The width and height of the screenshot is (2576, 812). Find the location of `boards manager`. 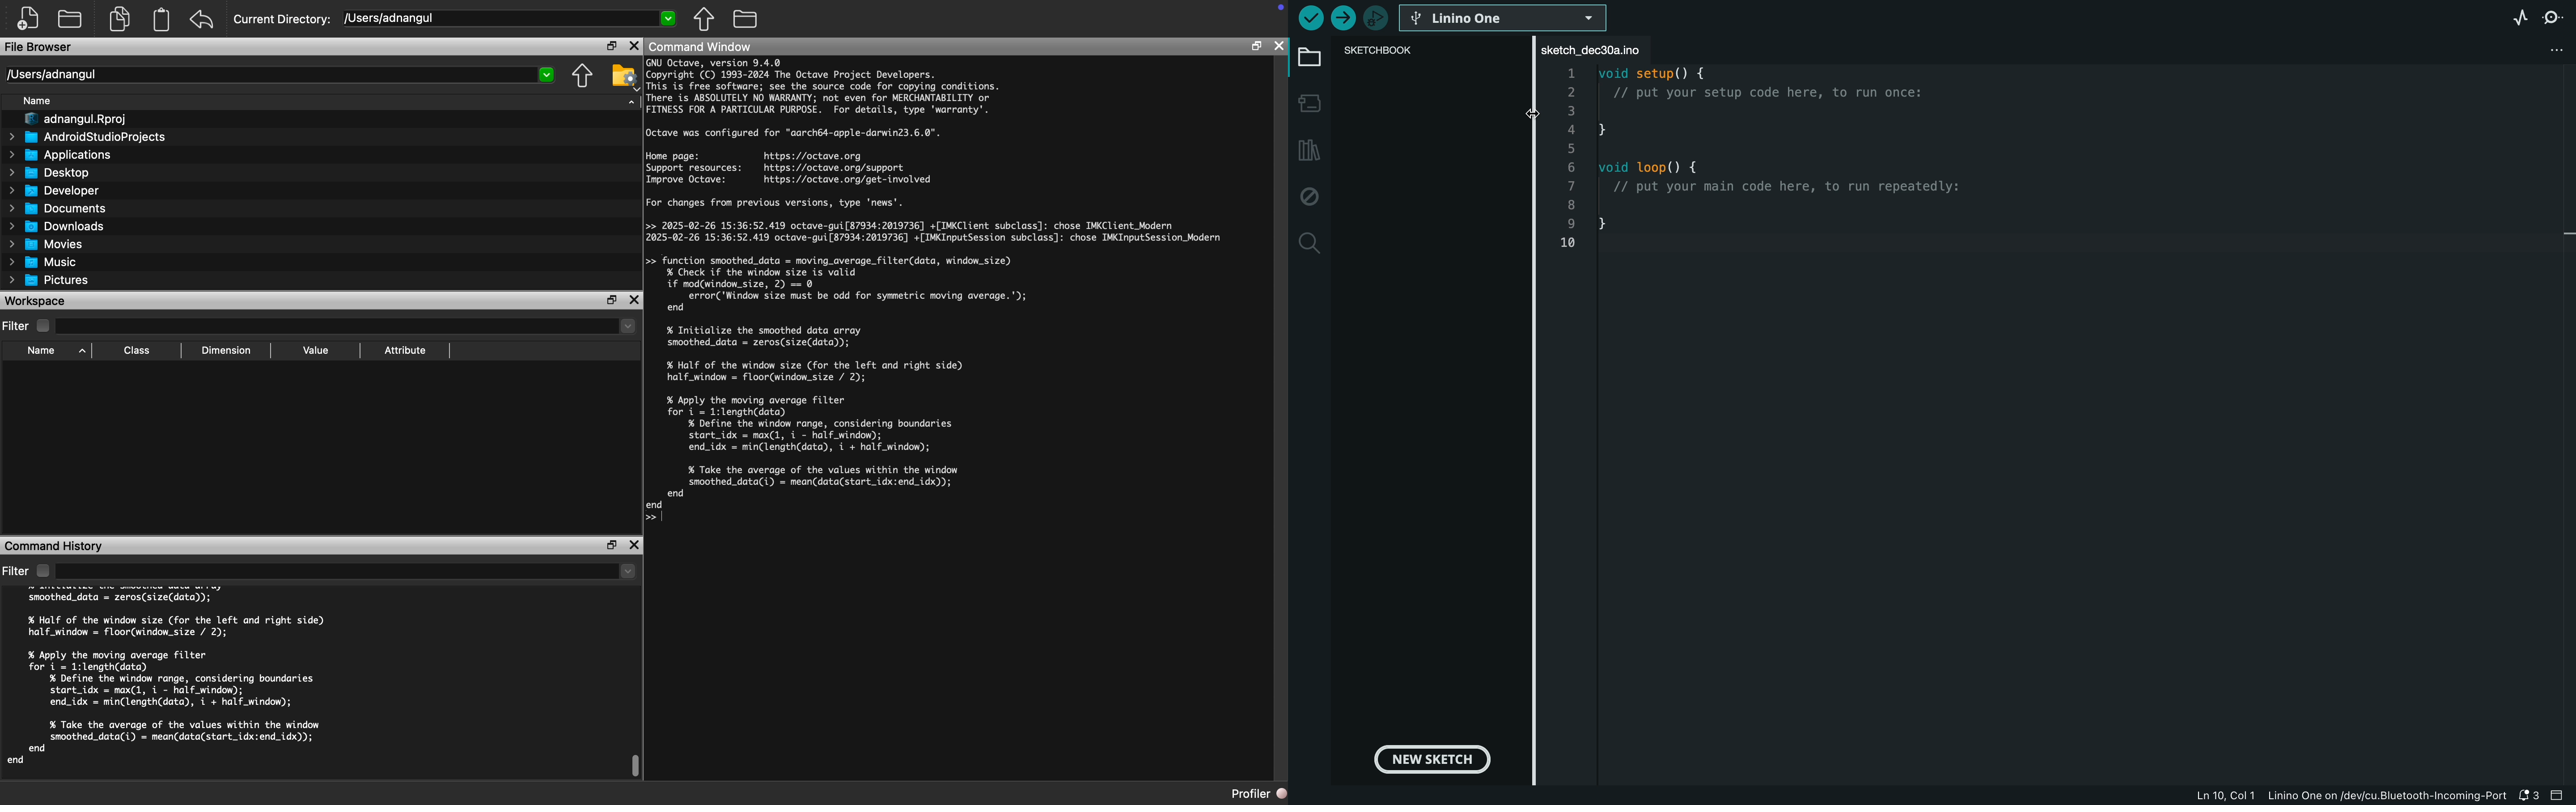

boards manager is located at coordinates (1308, 105).